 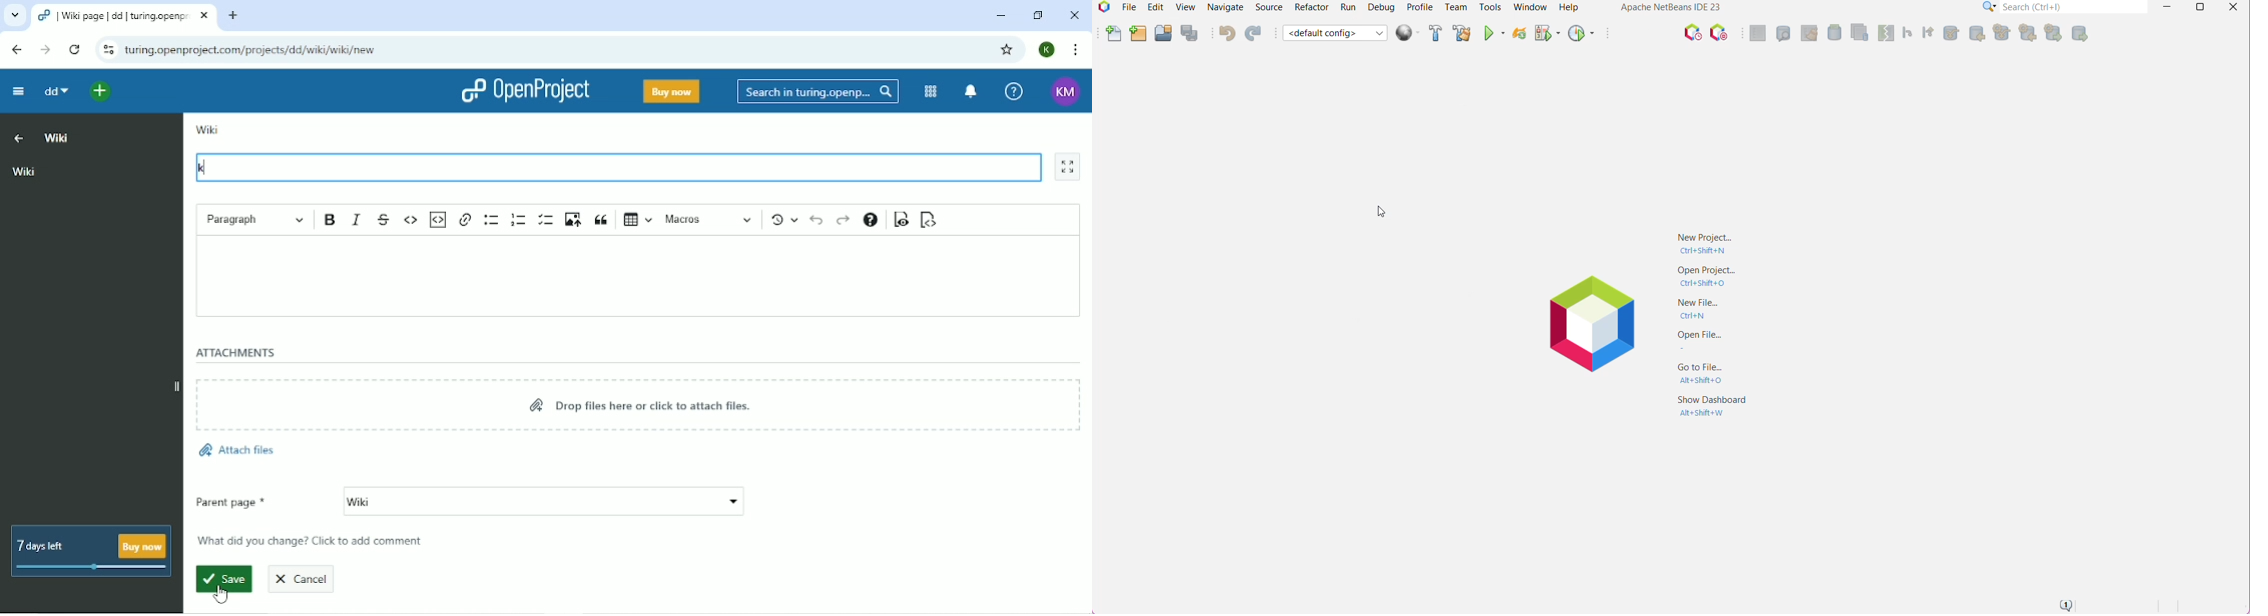 What do you see at coordinates (929, 92) in the screenshot?
I see `Modules` at bounding box center [929, 92].